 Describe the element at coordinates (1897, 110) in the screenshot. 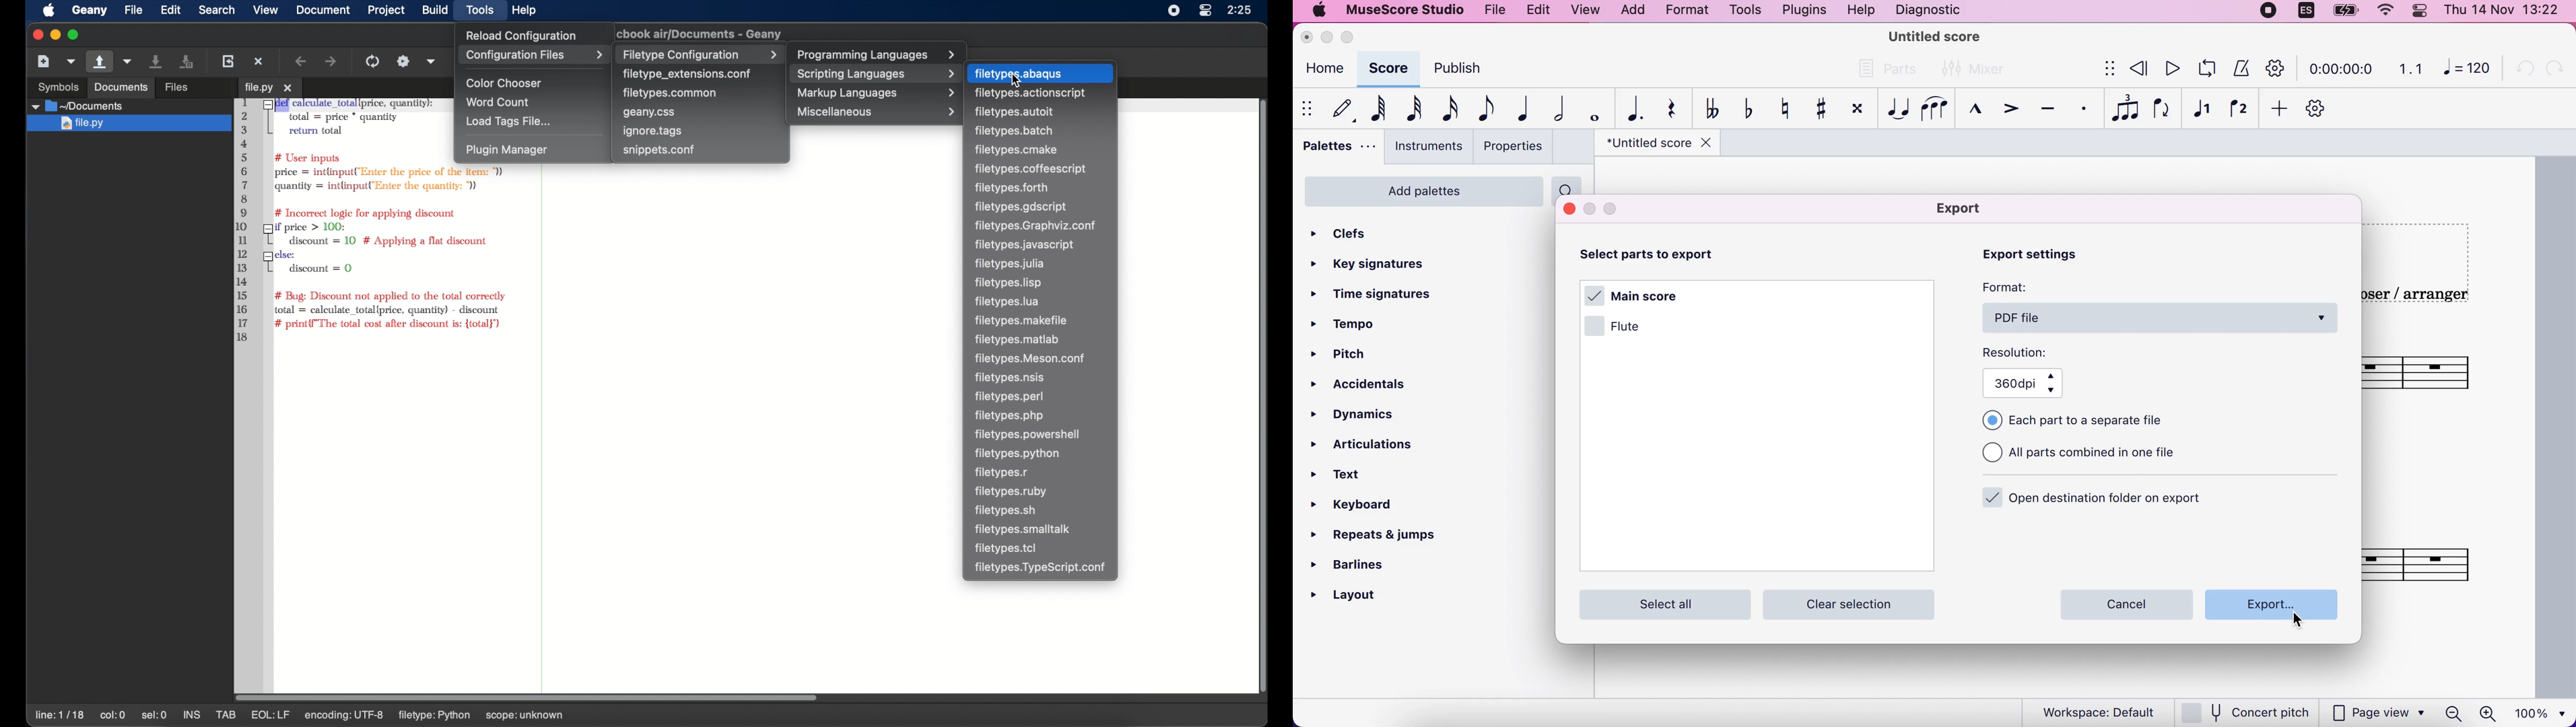

I see `tie` at that location.